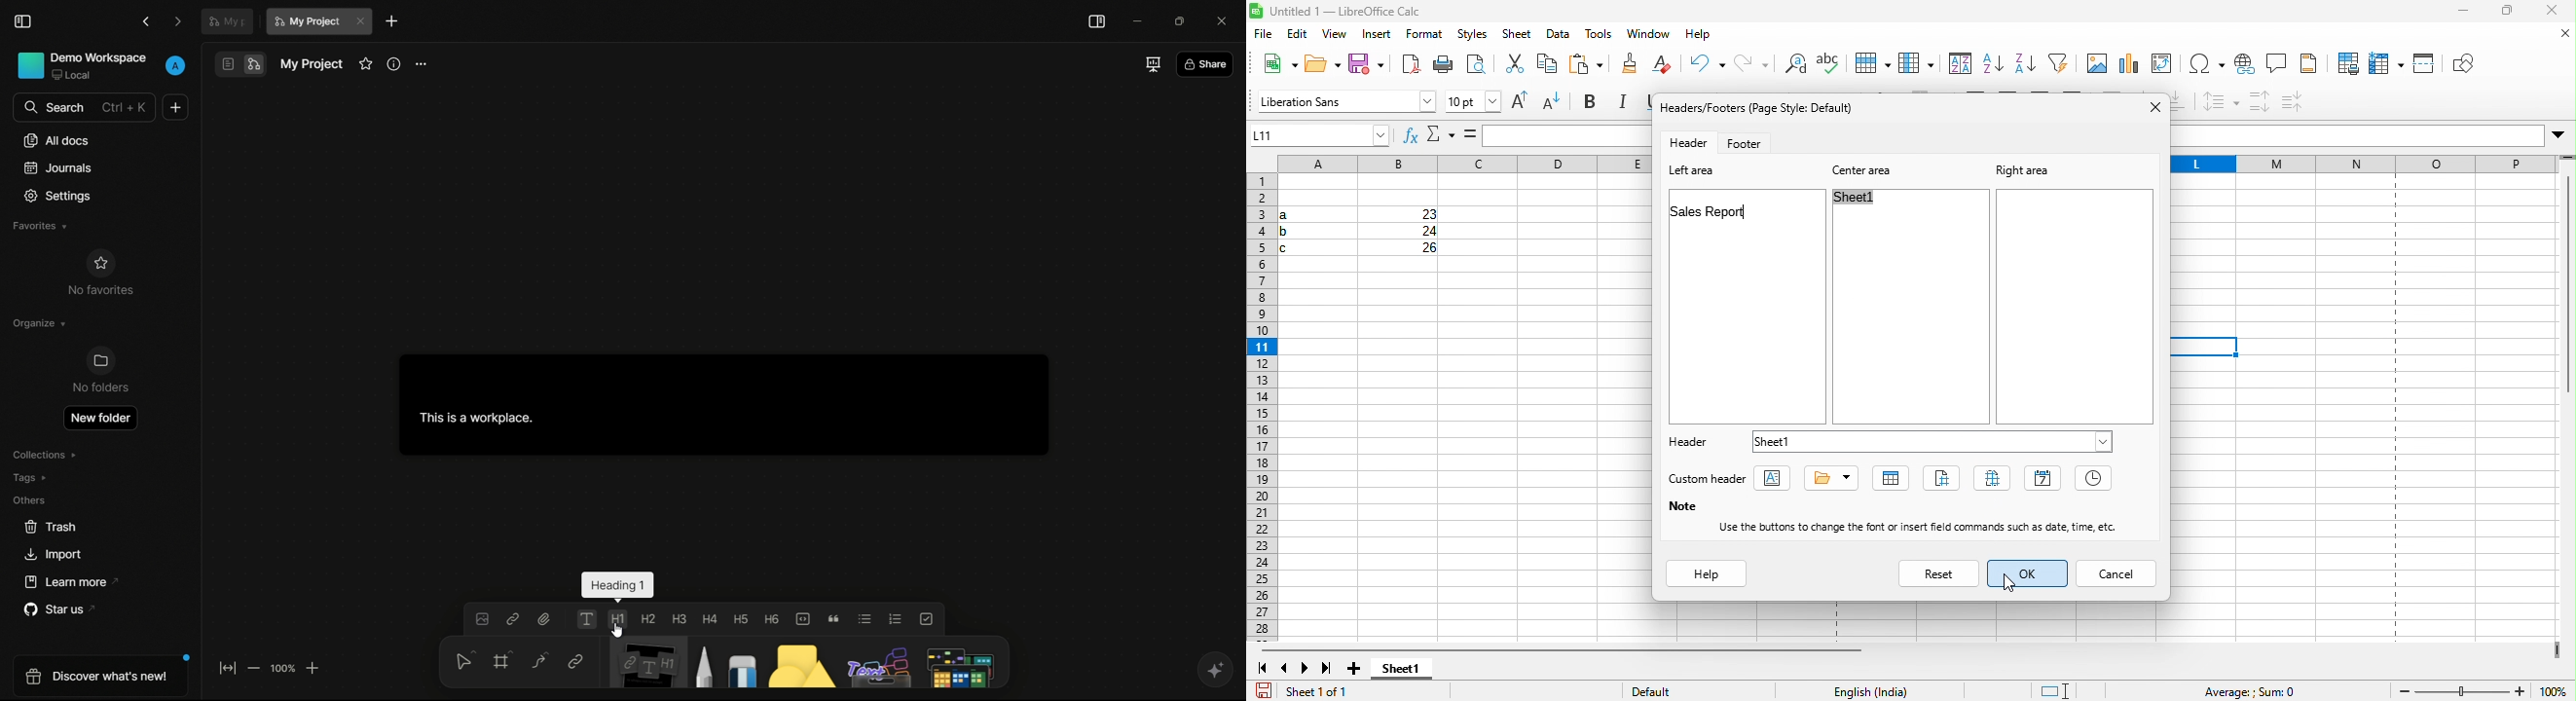 This screenshot has width=2576, height=728. I want to click on minimize, so click(1136, 21).